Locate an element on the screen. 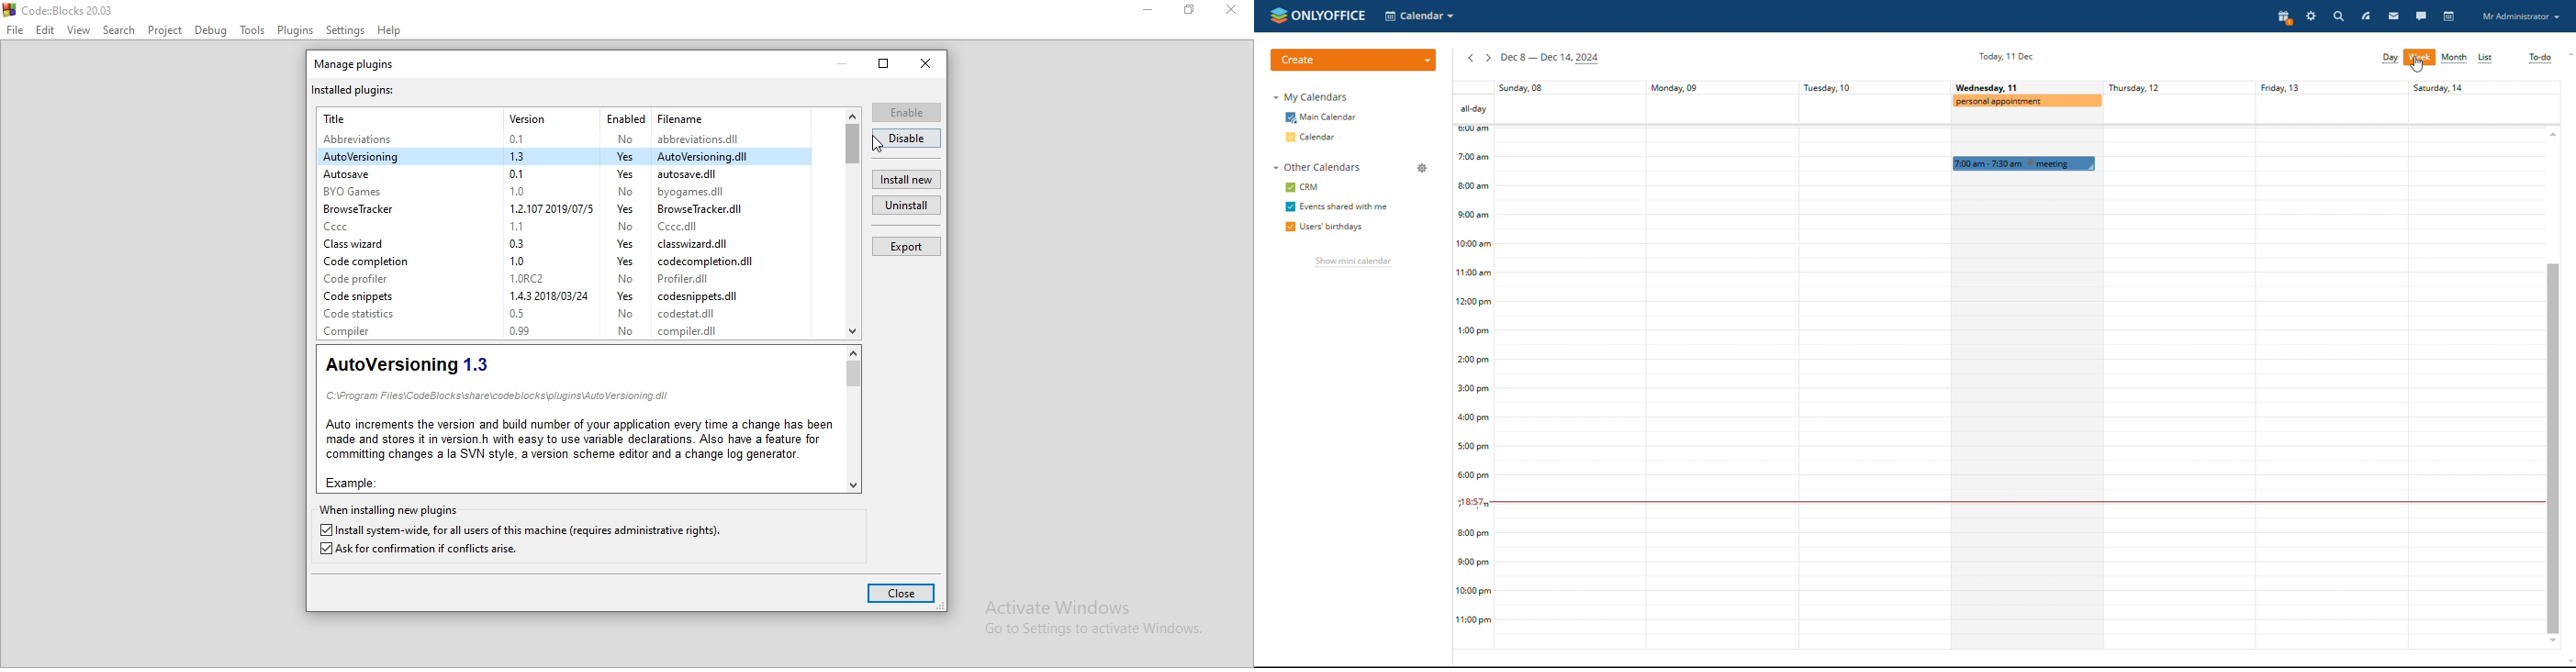 The width and height of the screenshot is (2576, 672). scroll up is located at coordinates (853, 114).